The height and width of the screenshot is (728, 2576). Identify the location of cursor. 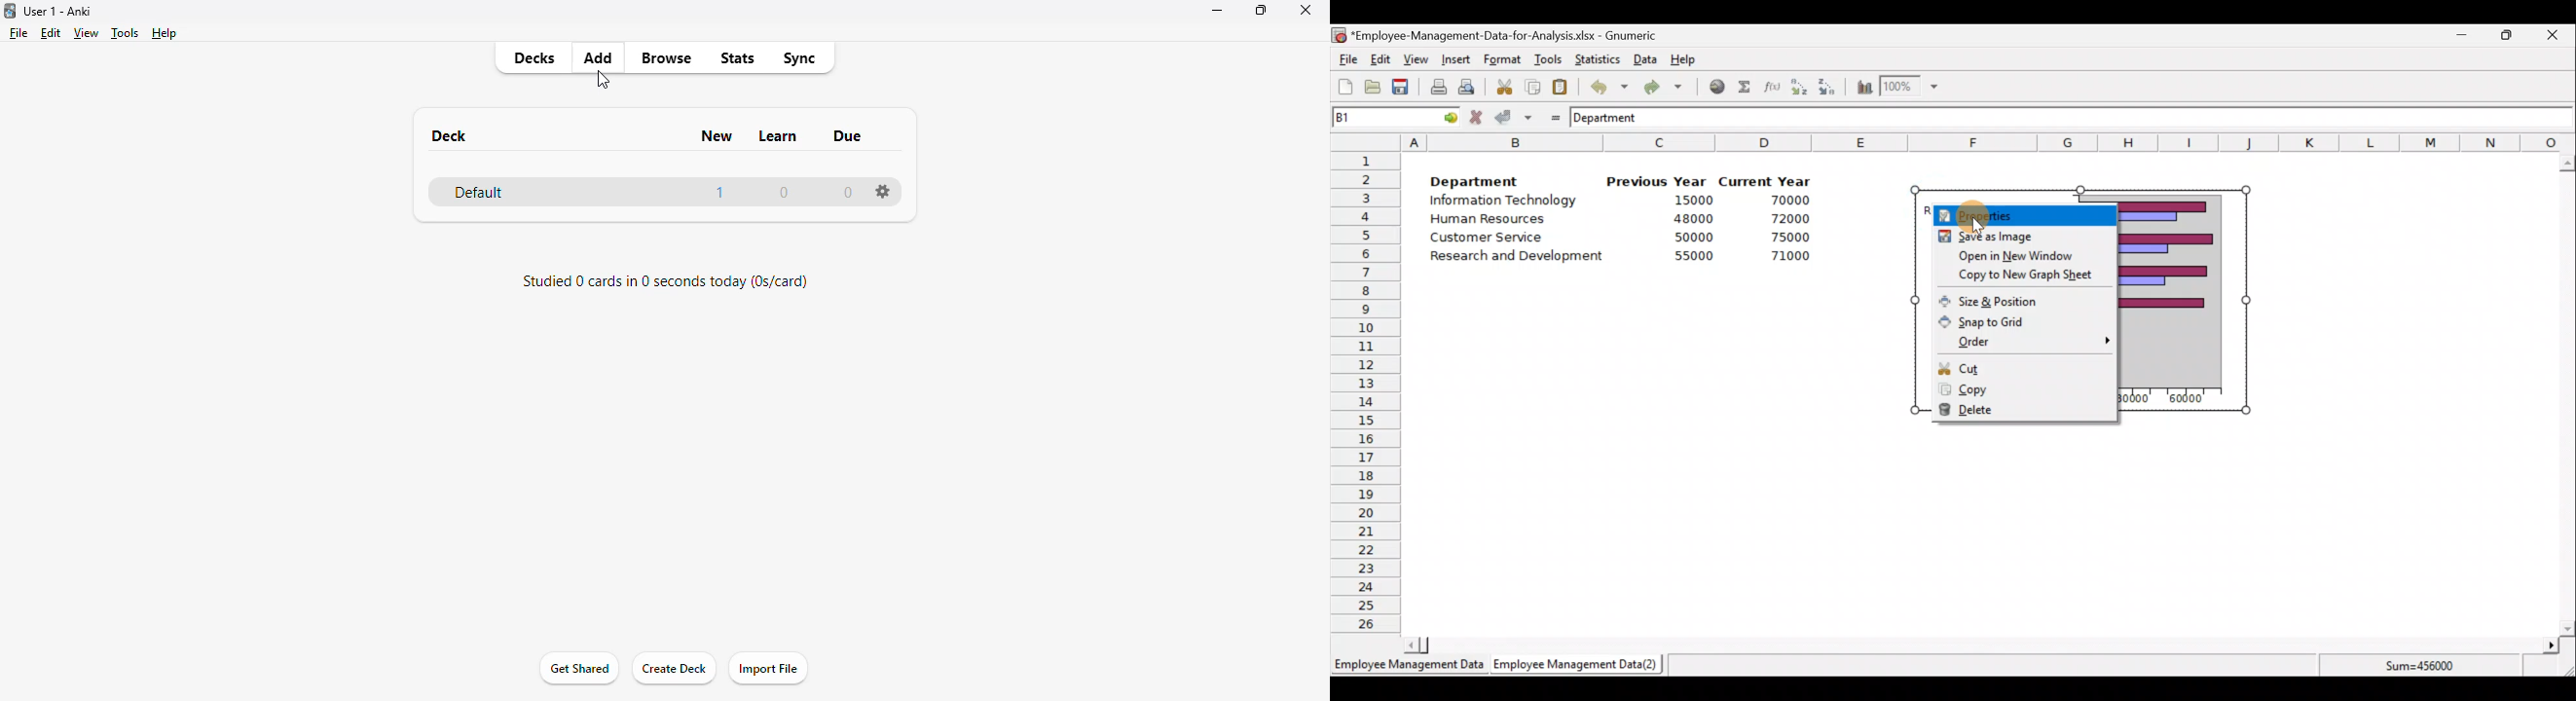
(603, 80).